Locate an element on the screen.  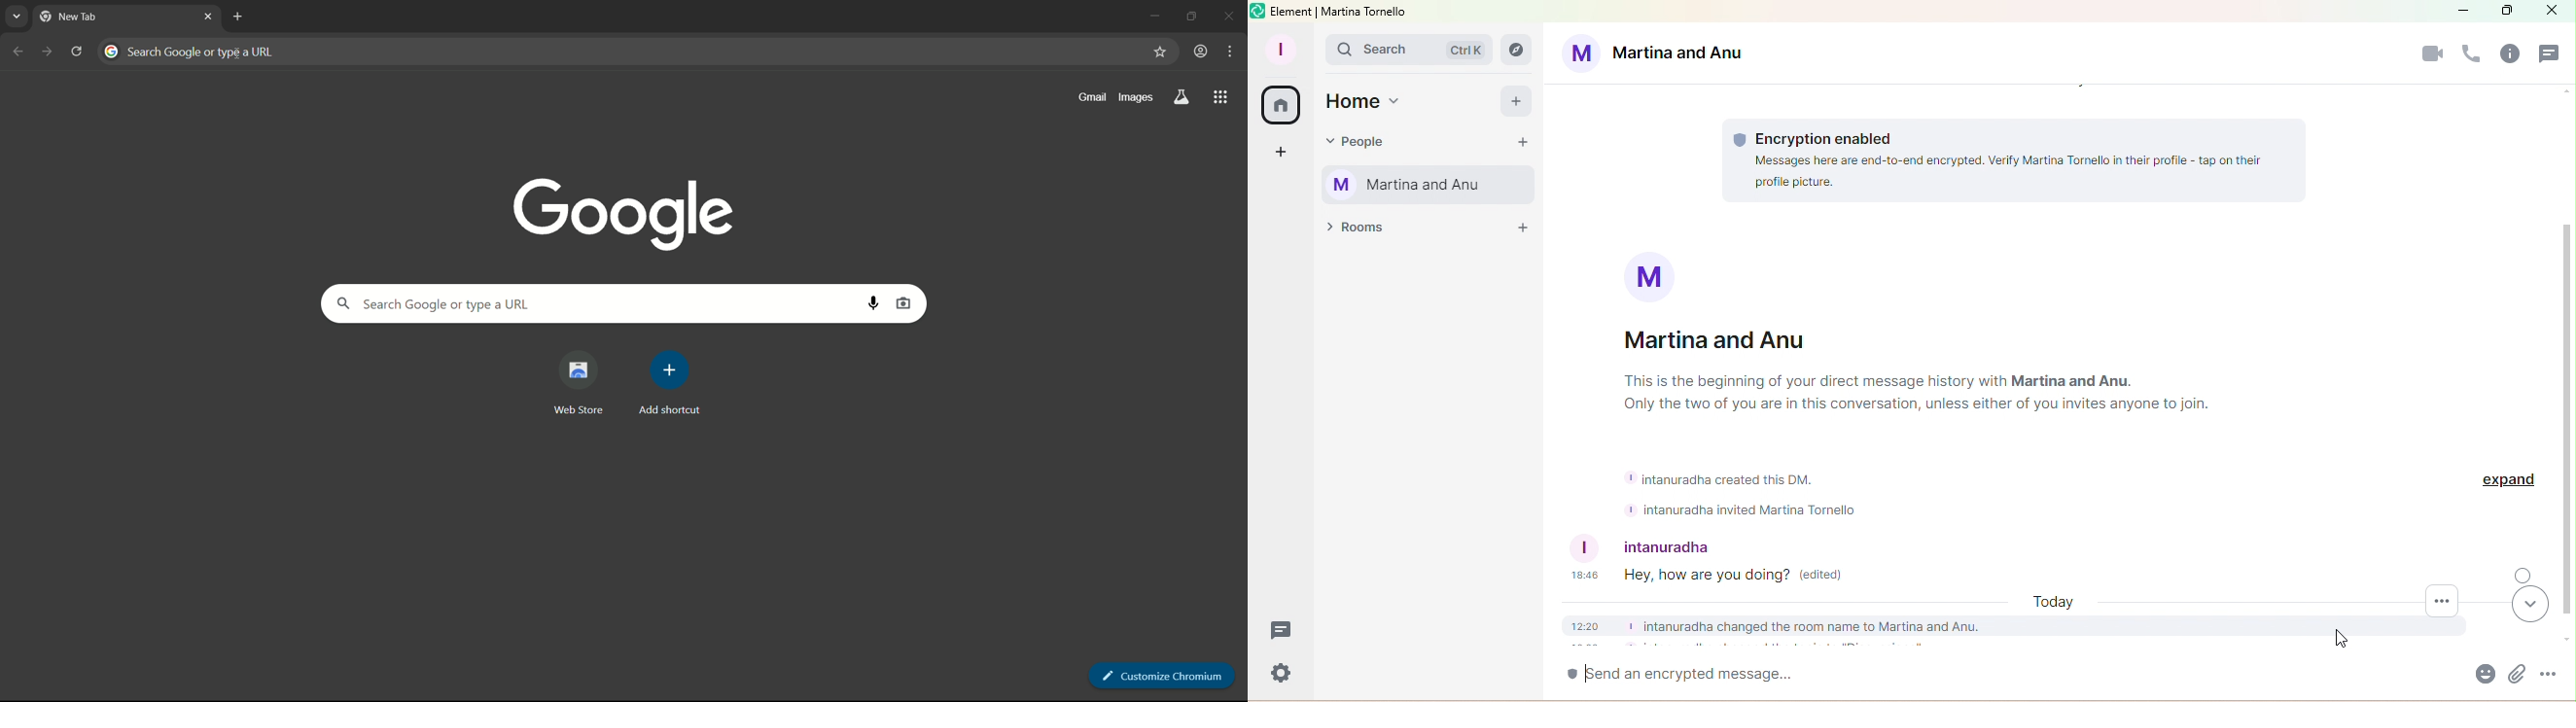
Encryption information is located at coordinates (2013, 158).